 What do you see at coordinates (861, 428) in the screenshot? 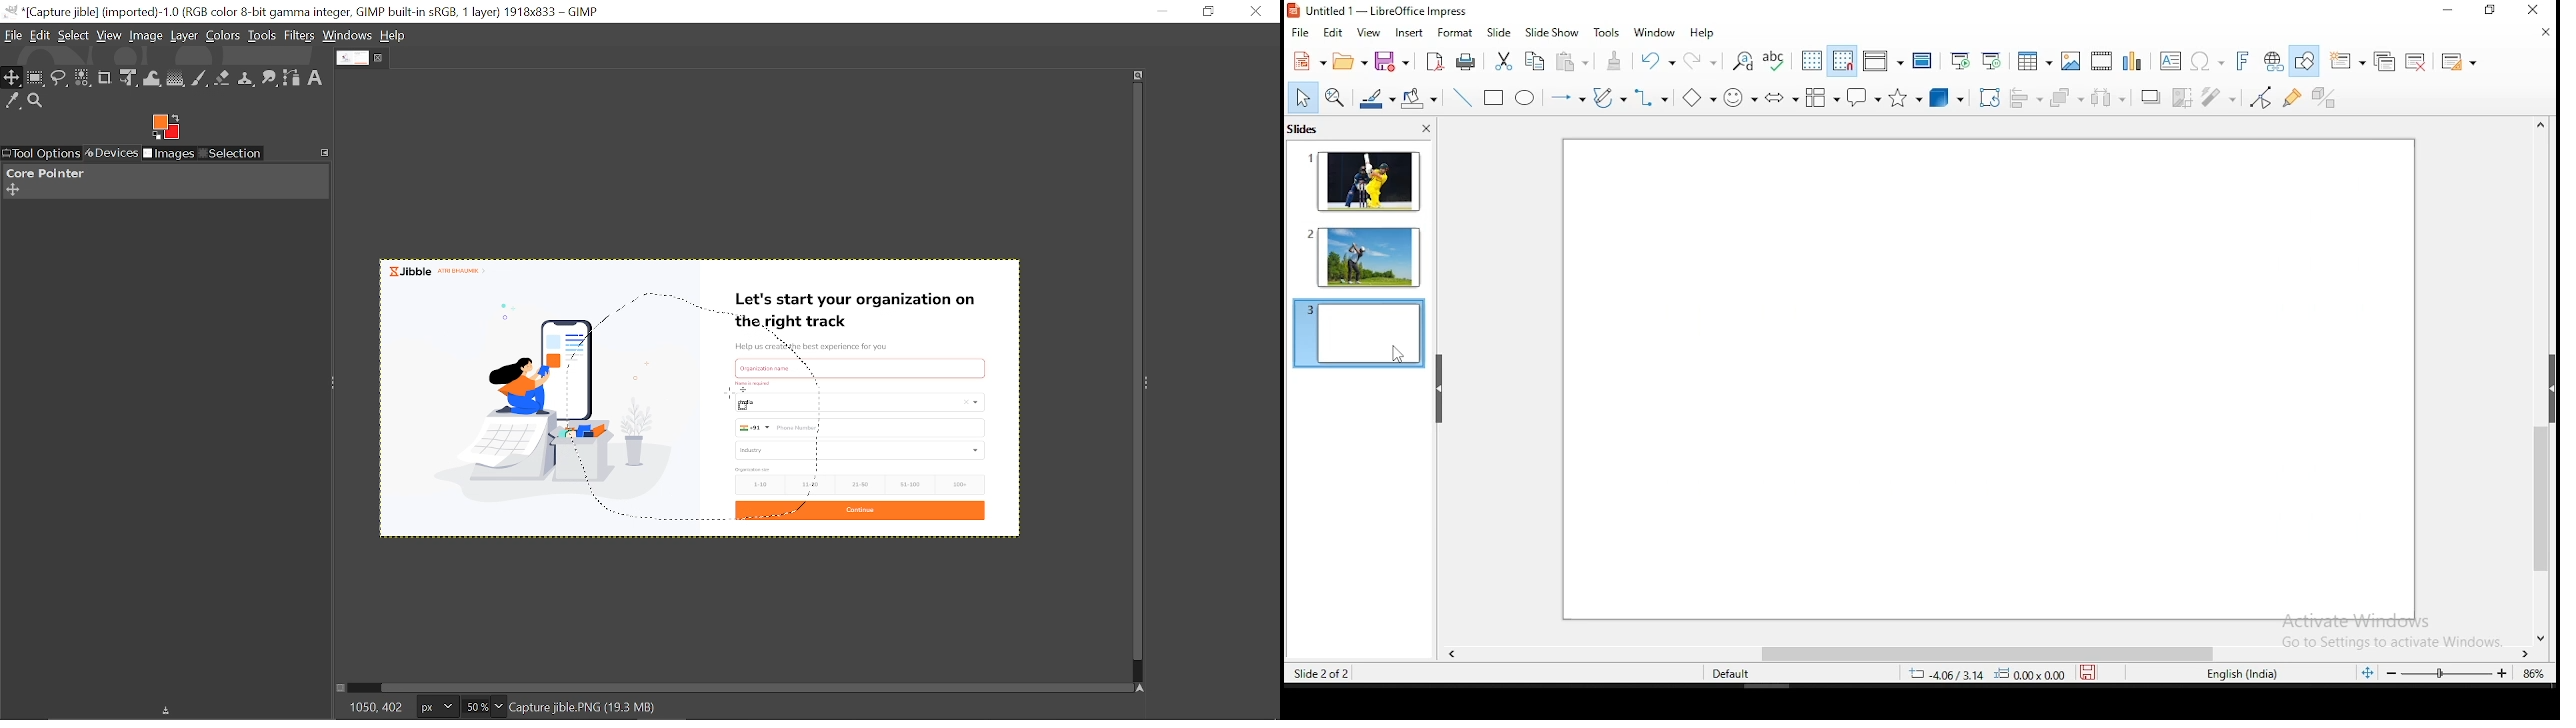
I see `Phon Numbers` at bounding box center [861, 428].